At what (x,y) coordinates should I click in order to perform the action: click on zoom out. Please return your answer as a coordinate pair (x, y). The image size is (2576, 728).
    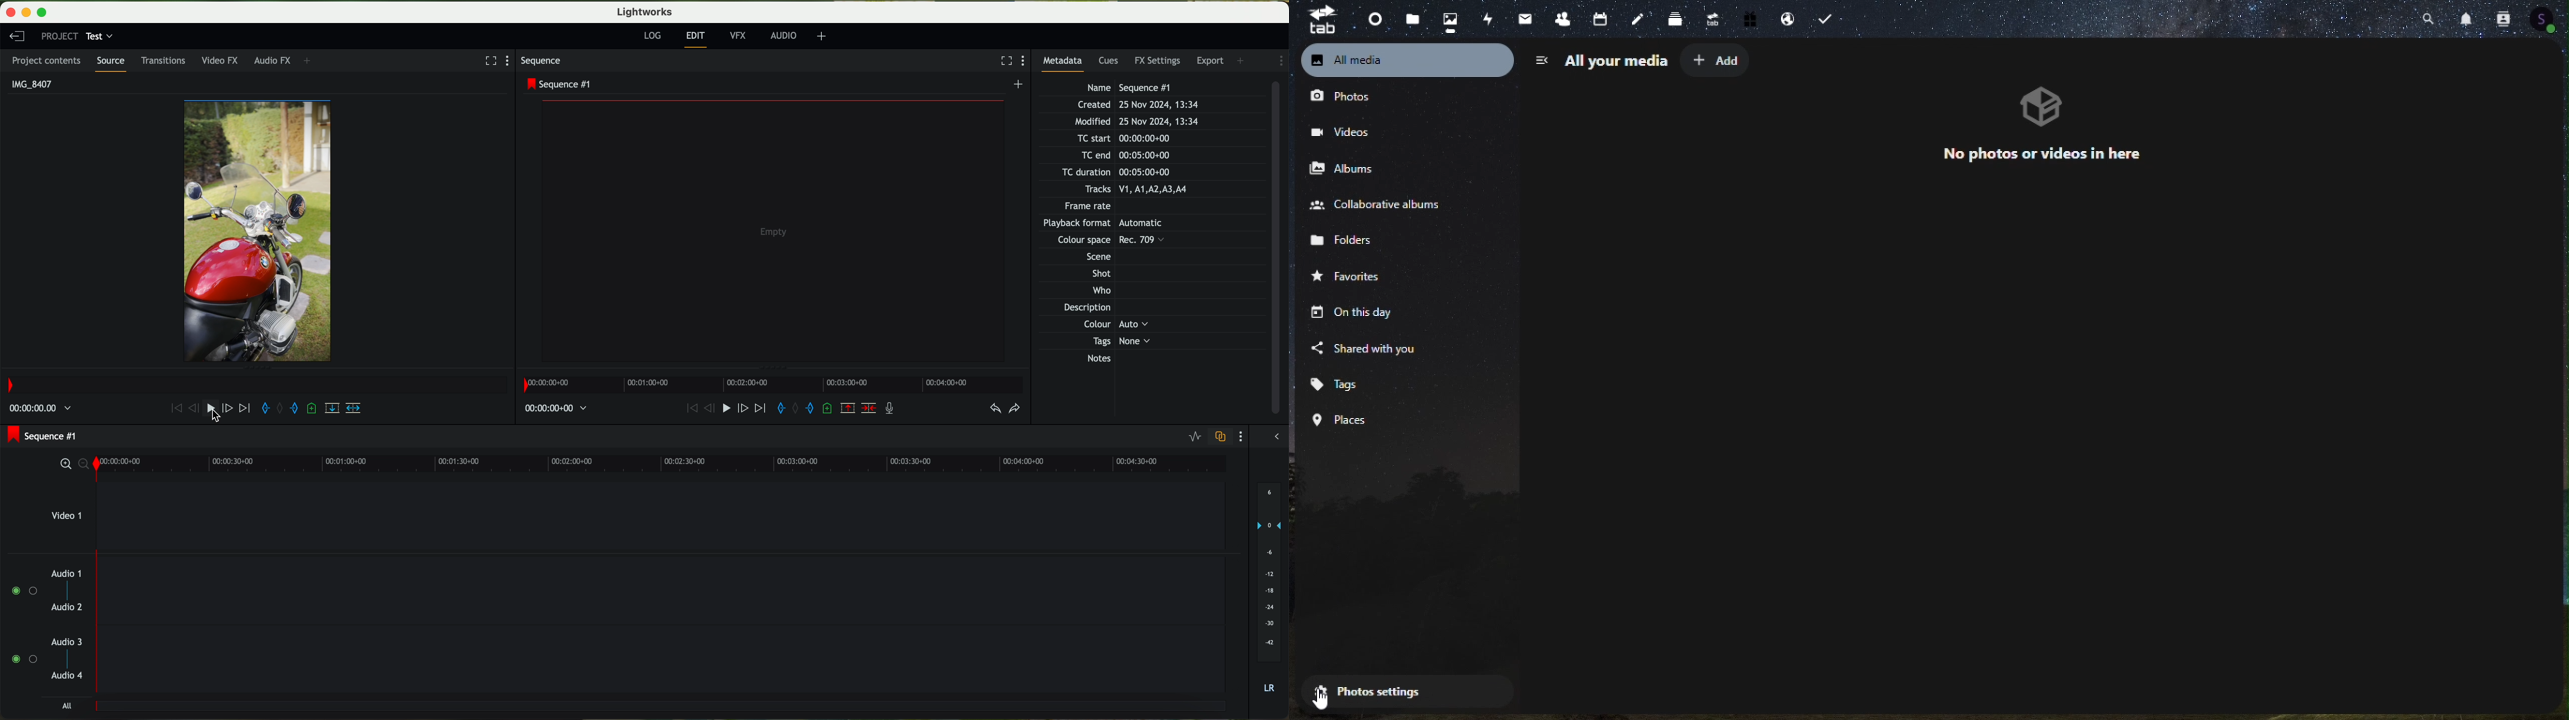
    Looking at the image, I should click on (83, 466).